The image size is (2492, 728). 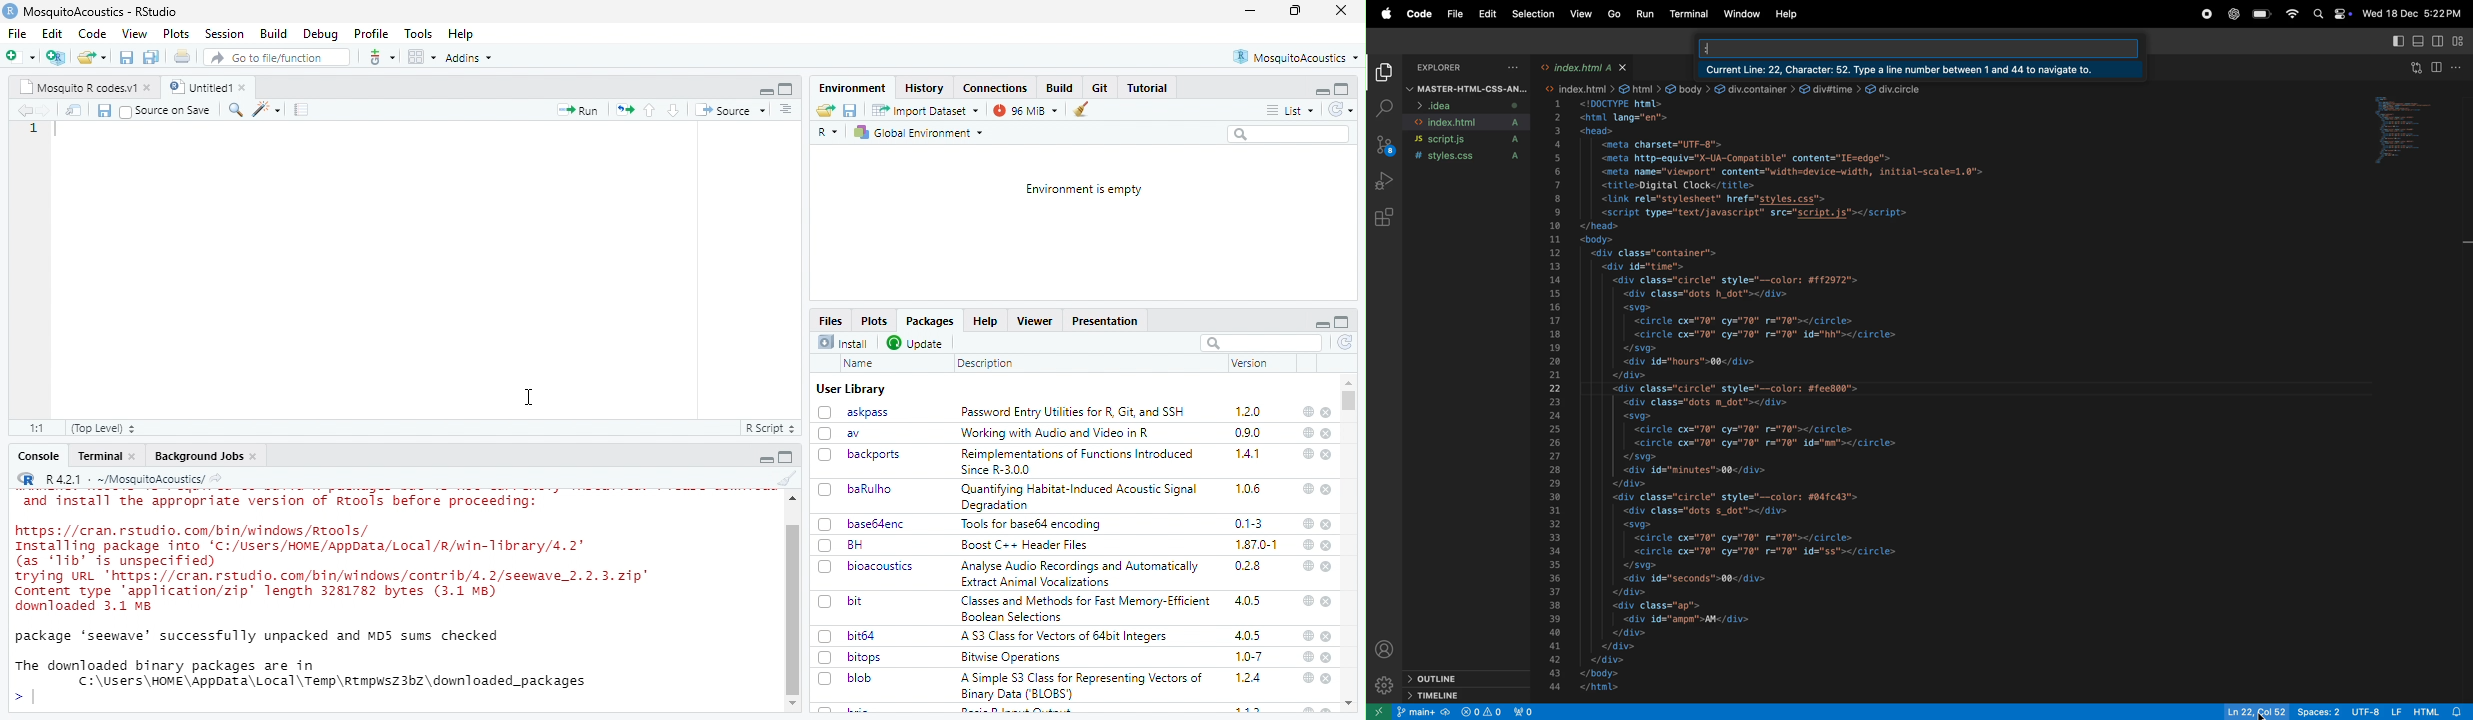 What do you see at coordinates (527, 394) in the screenshot?
I see `cursor` at bounding box center [527, 394].